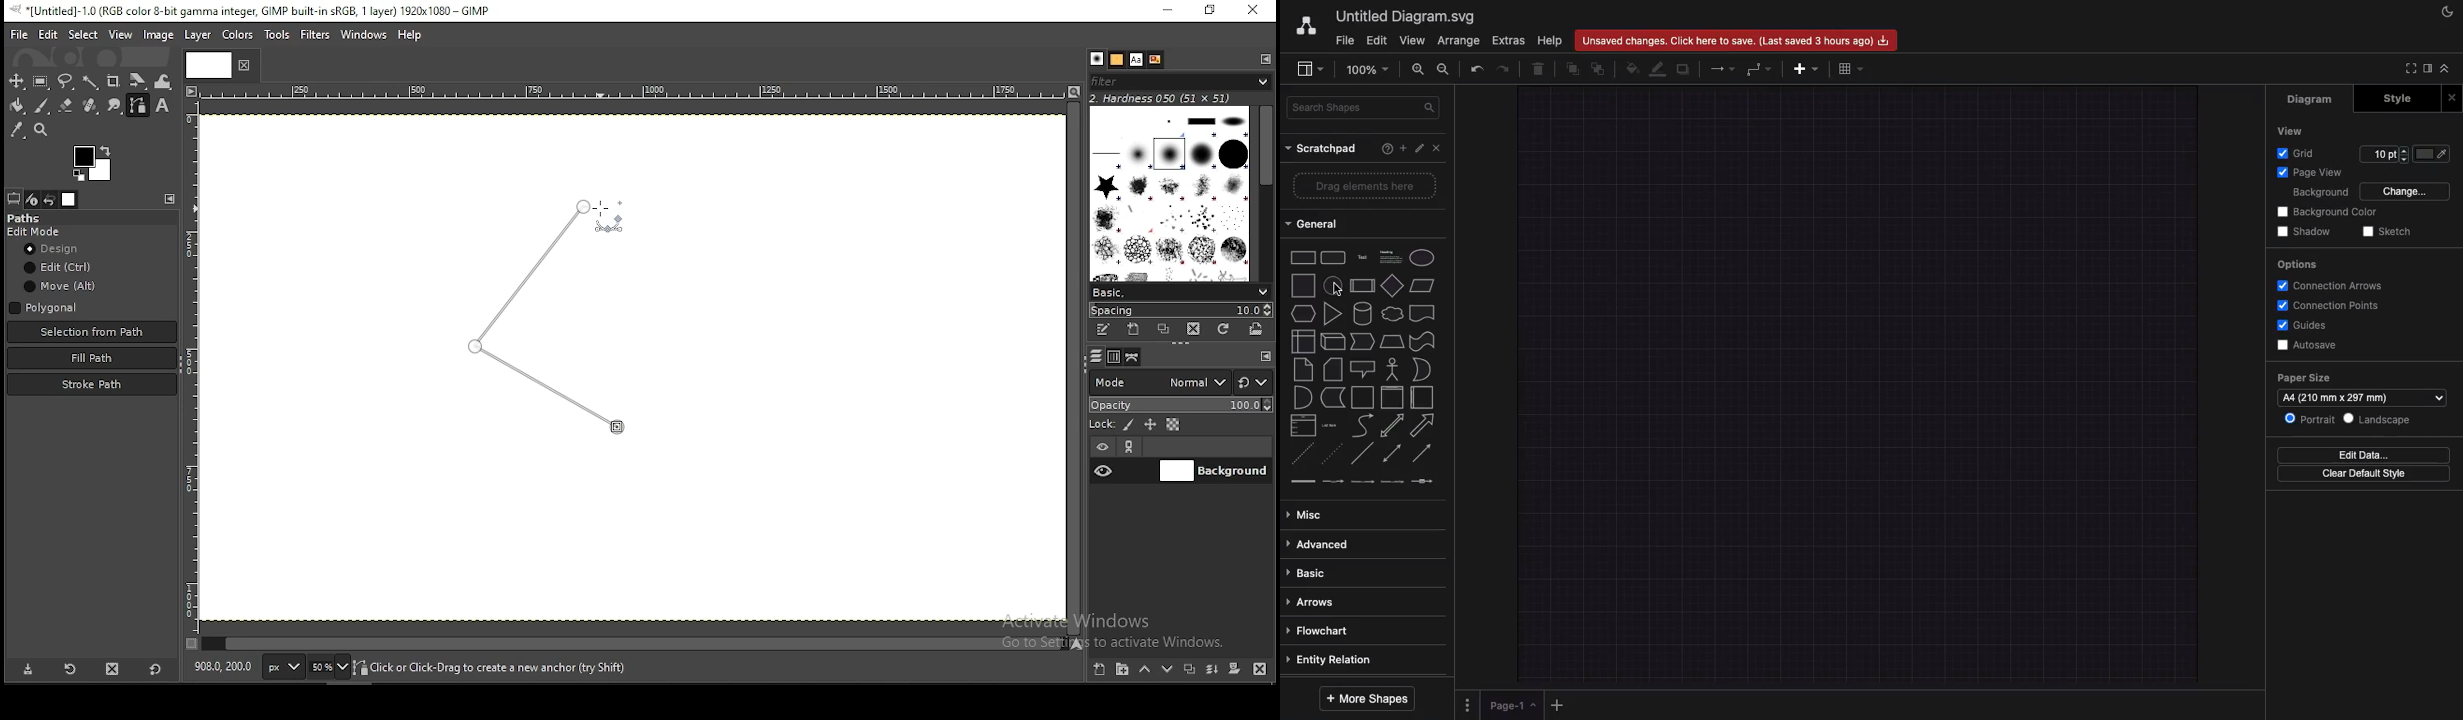  What do you see at coordinates (1436, 147) in the screenshot?
I see `Close` at bounding box center [1436, 147].